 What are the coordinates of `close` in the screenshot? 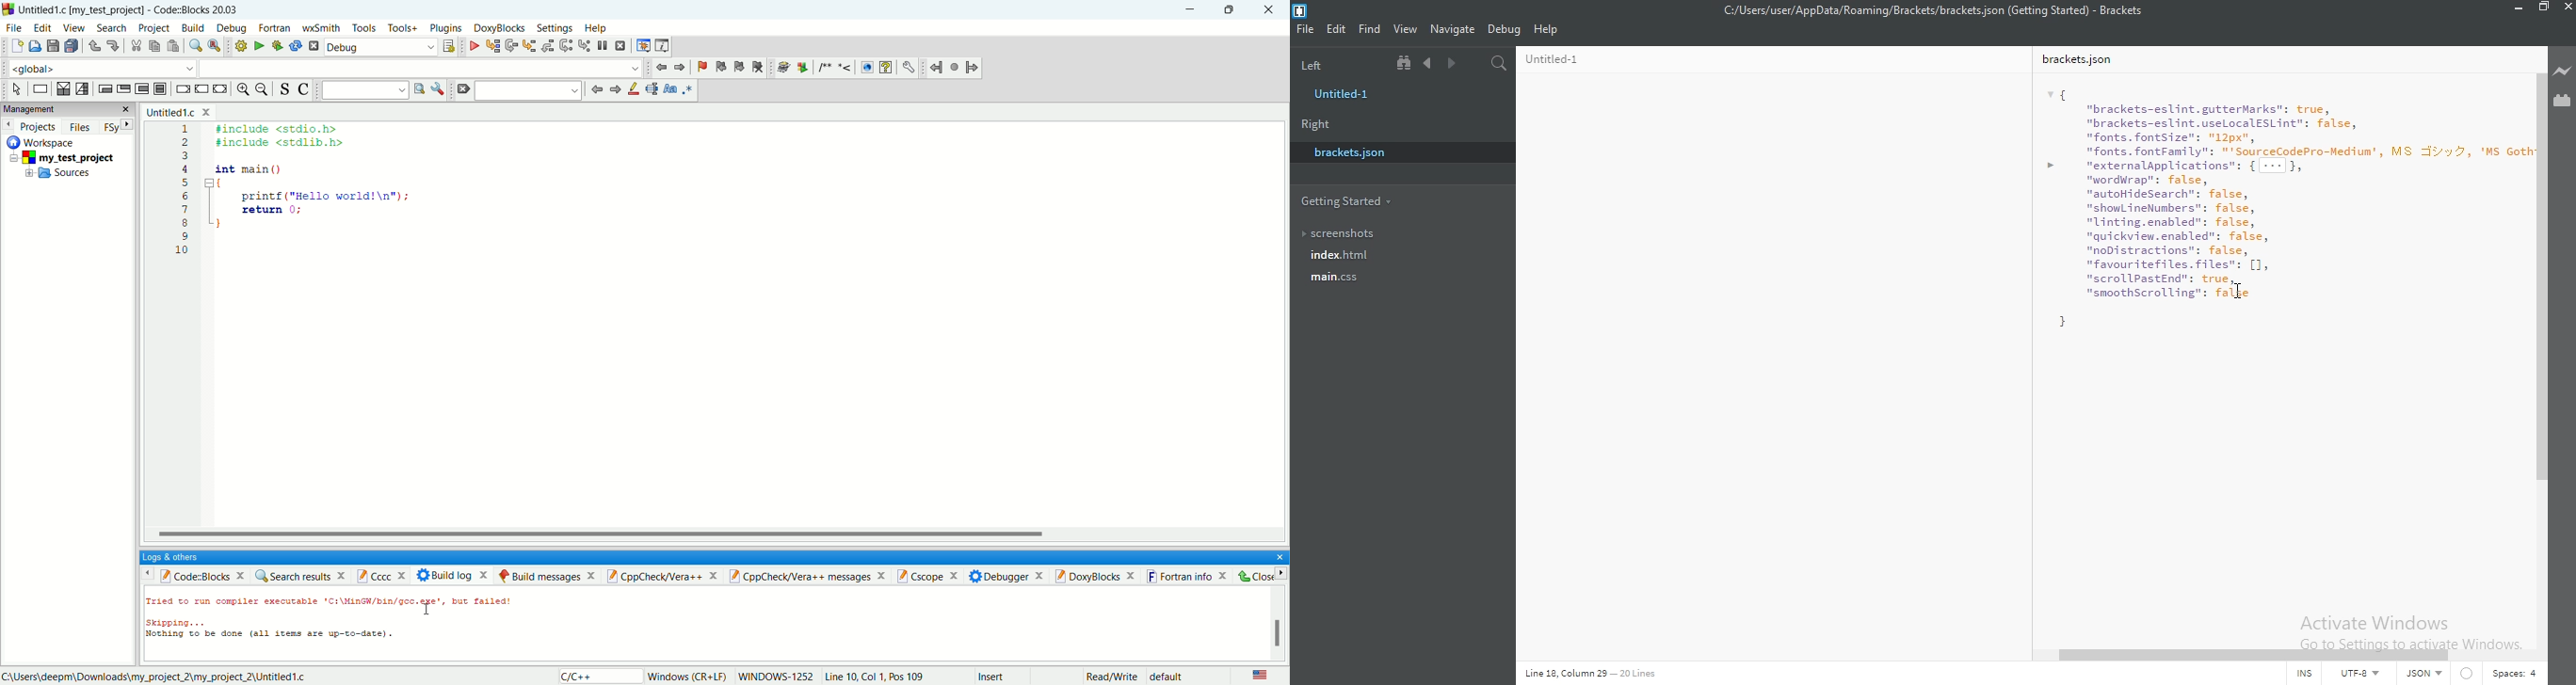 It's located at (1275, 555).